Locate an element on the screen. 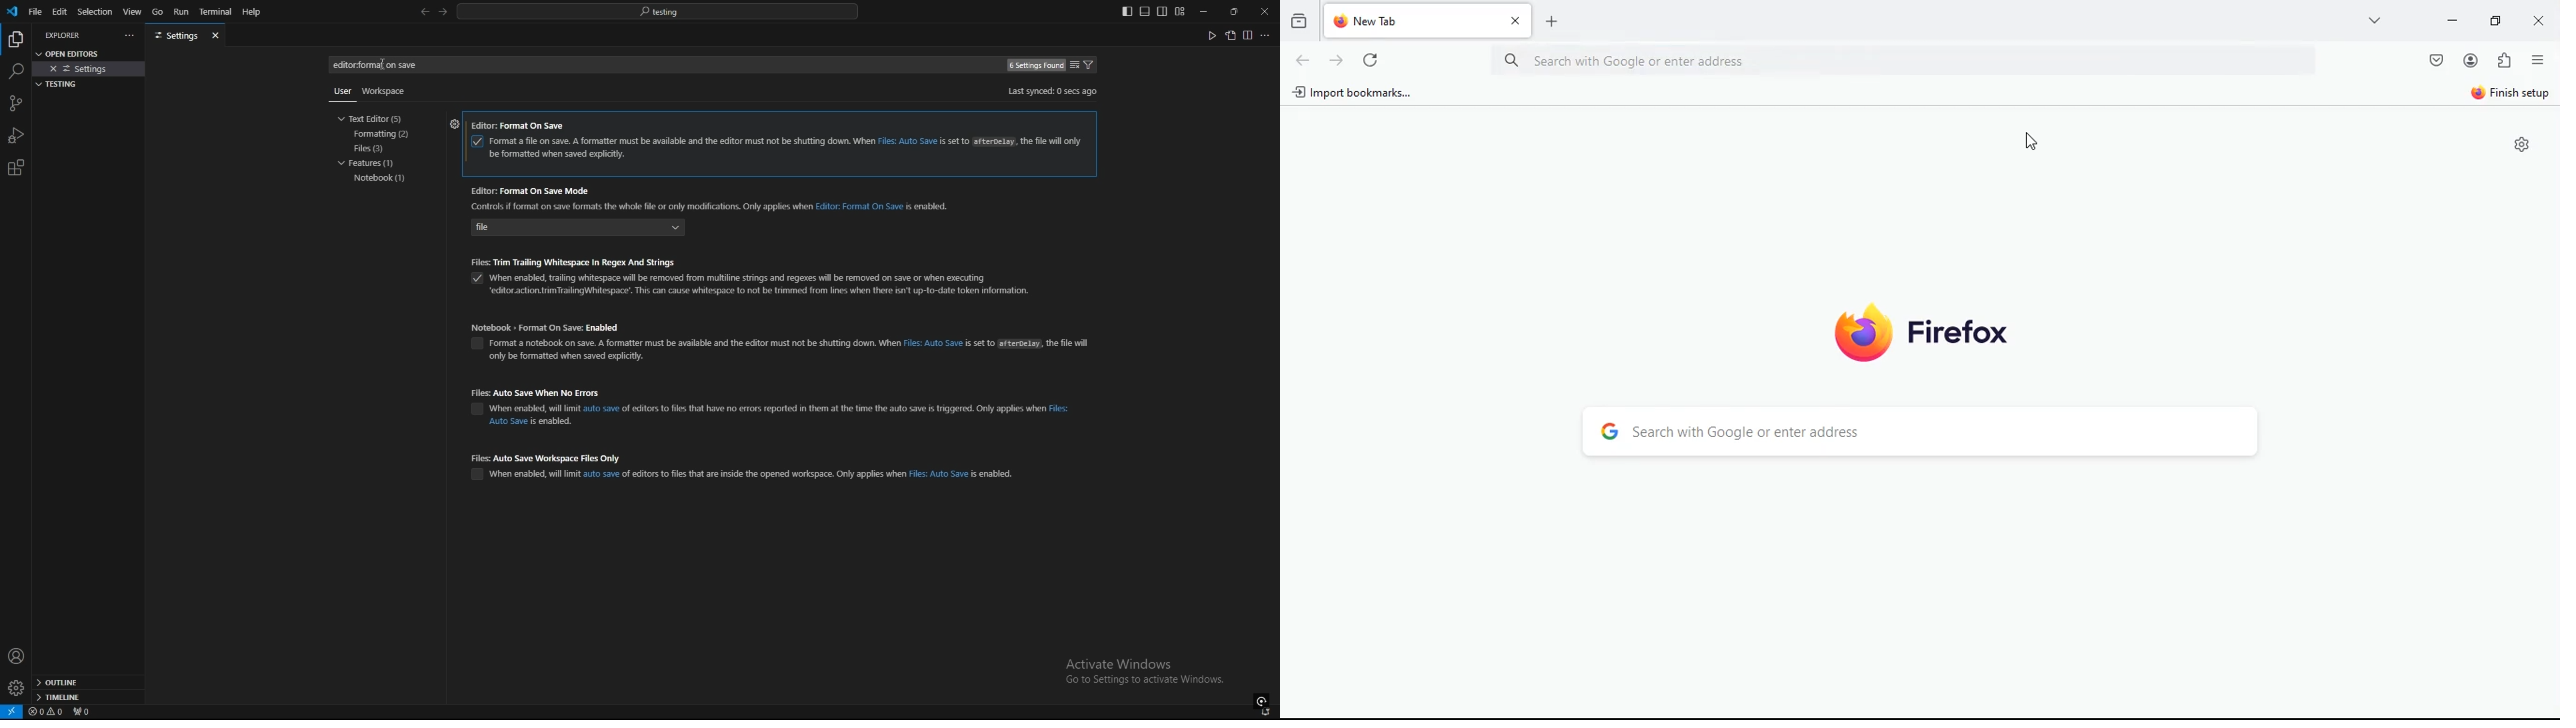  workspace is located at coordinates (388, 89).